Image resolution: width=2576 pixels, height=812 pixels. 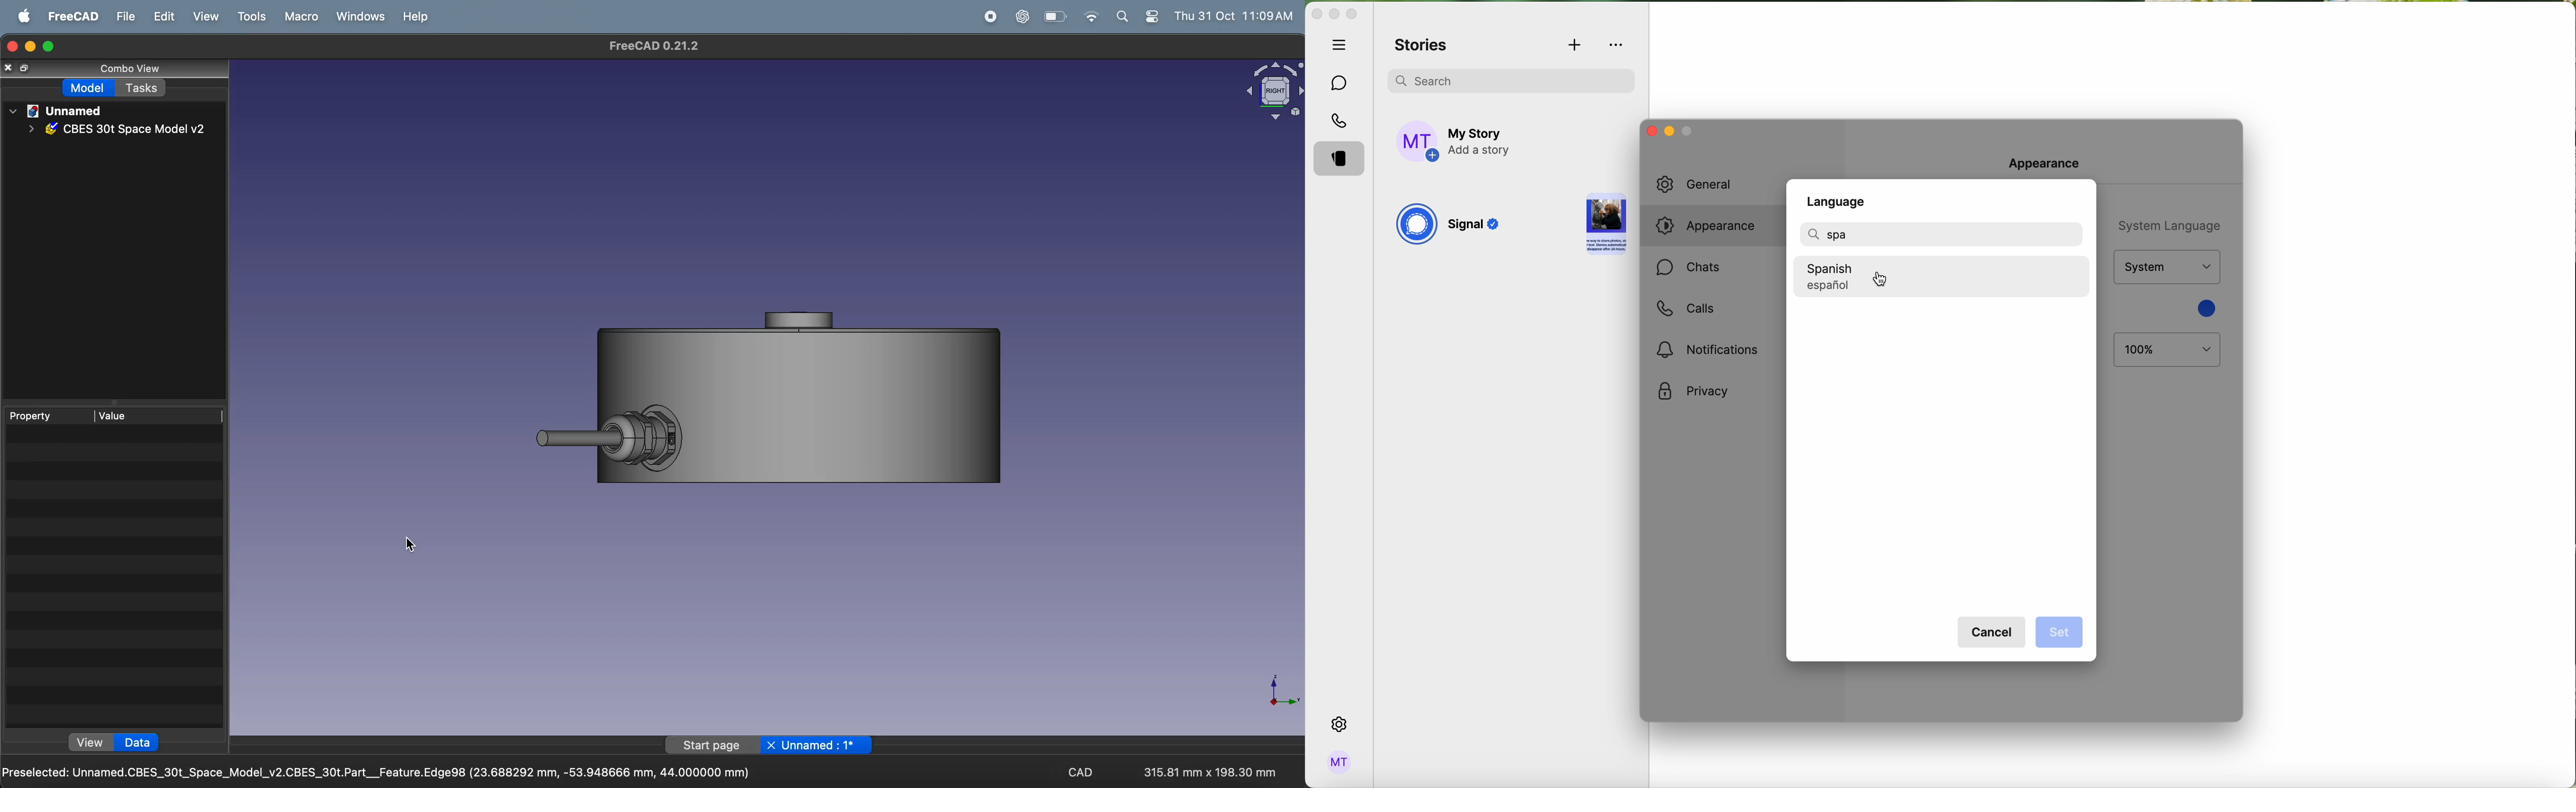 I want to click on windows, so click(x=362, y=17).